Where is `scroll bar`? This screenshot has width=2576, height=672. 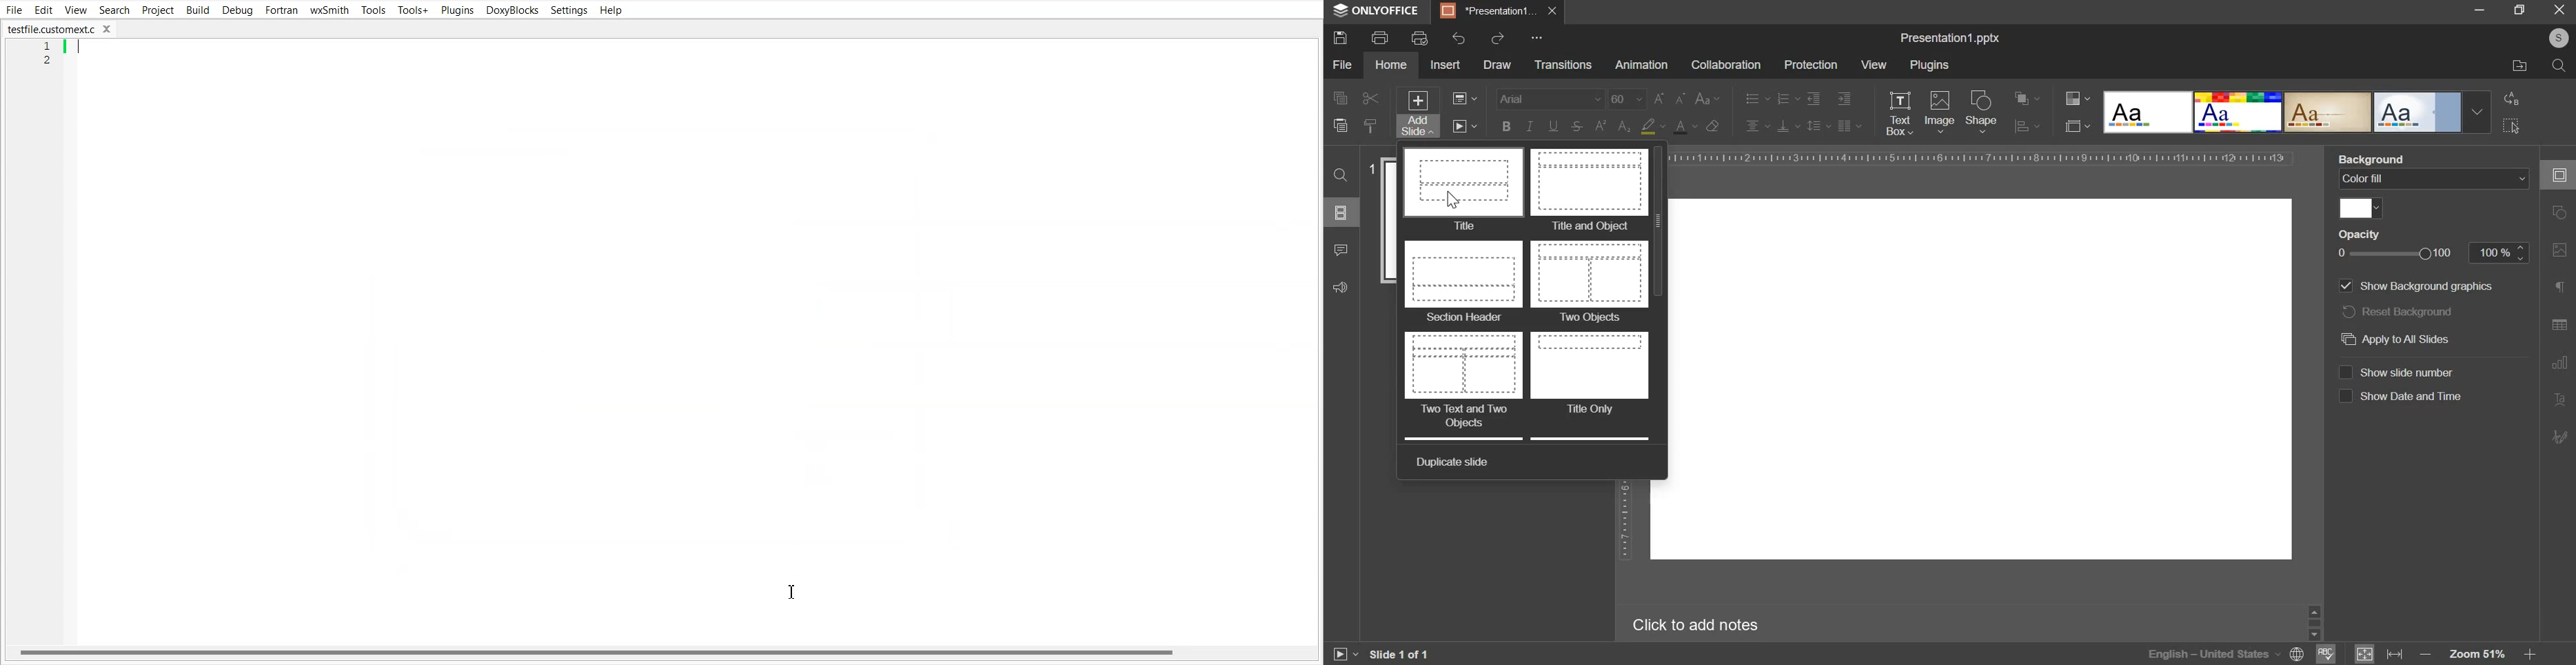 scroll bar is located at coordinates (1661, 298).